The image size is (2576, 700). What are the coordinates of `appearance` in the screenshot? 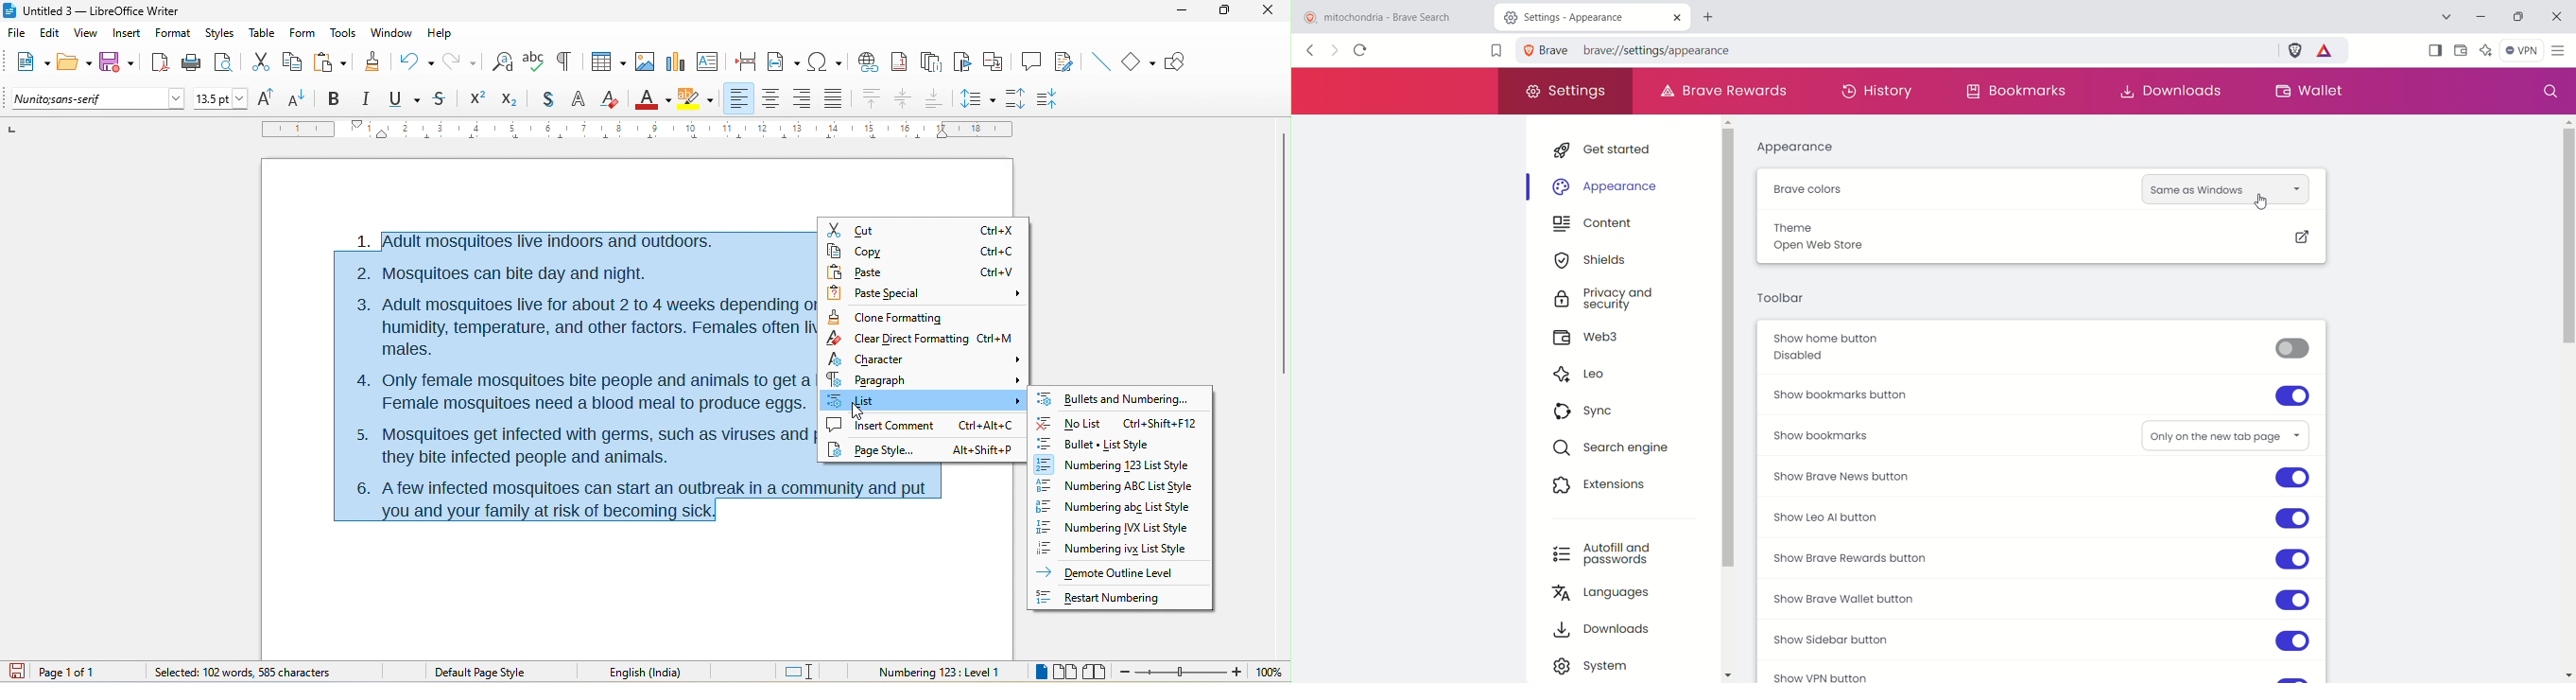 It's located at (1615, 187).